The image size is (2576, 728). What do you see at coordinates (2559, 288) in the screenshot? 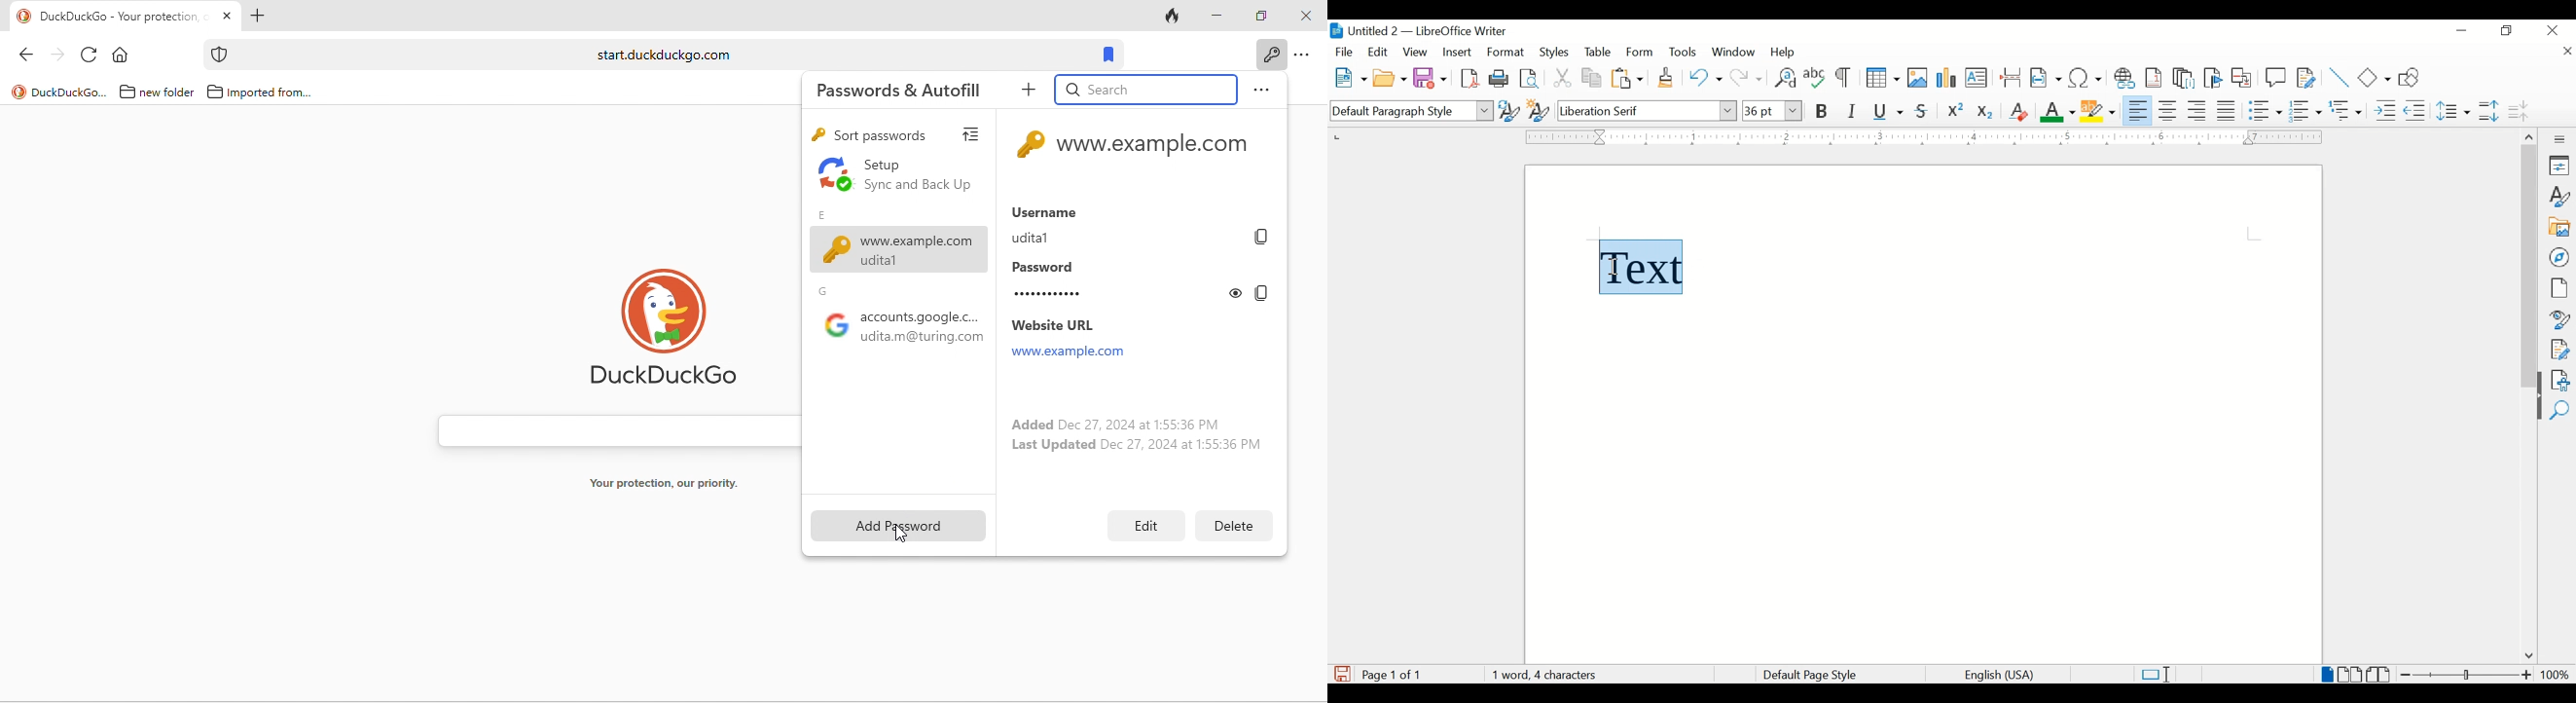
I see `page` at bounding box center [2559, 288].